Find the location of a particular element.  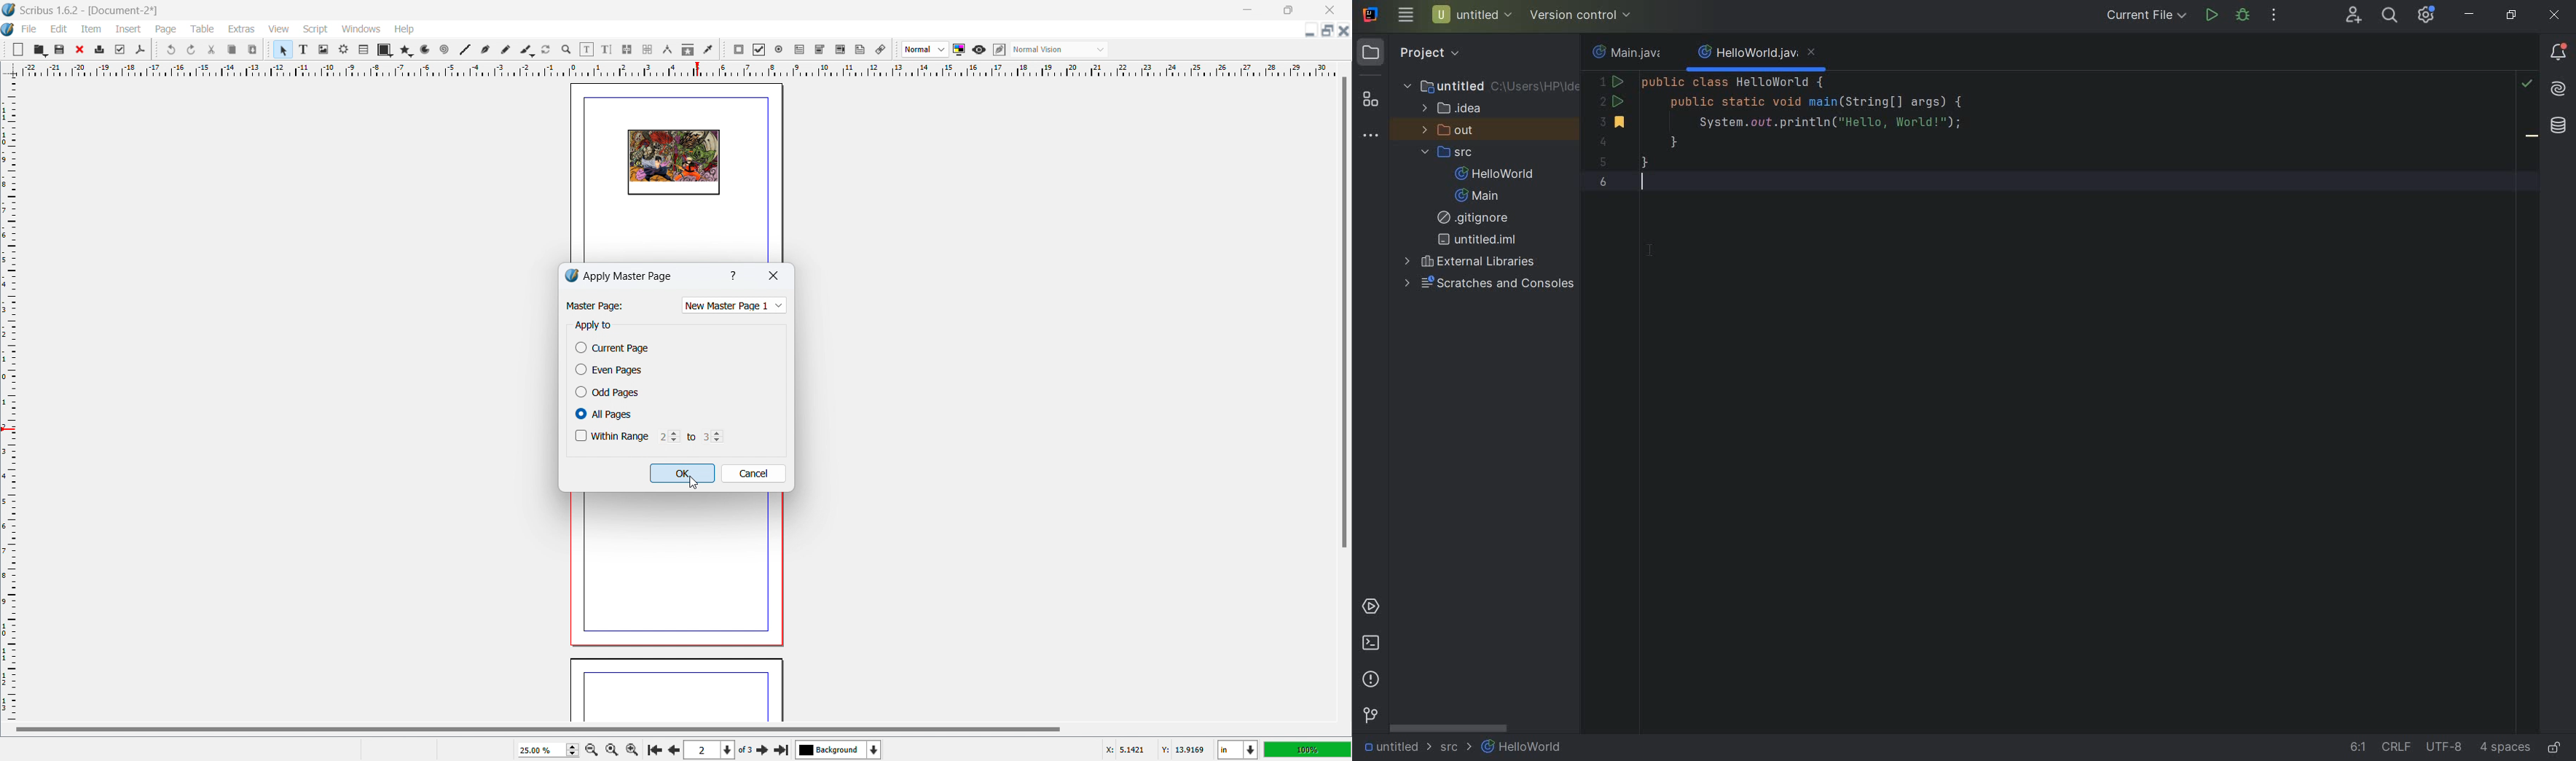

current file is located at coordinates (2148, 16).